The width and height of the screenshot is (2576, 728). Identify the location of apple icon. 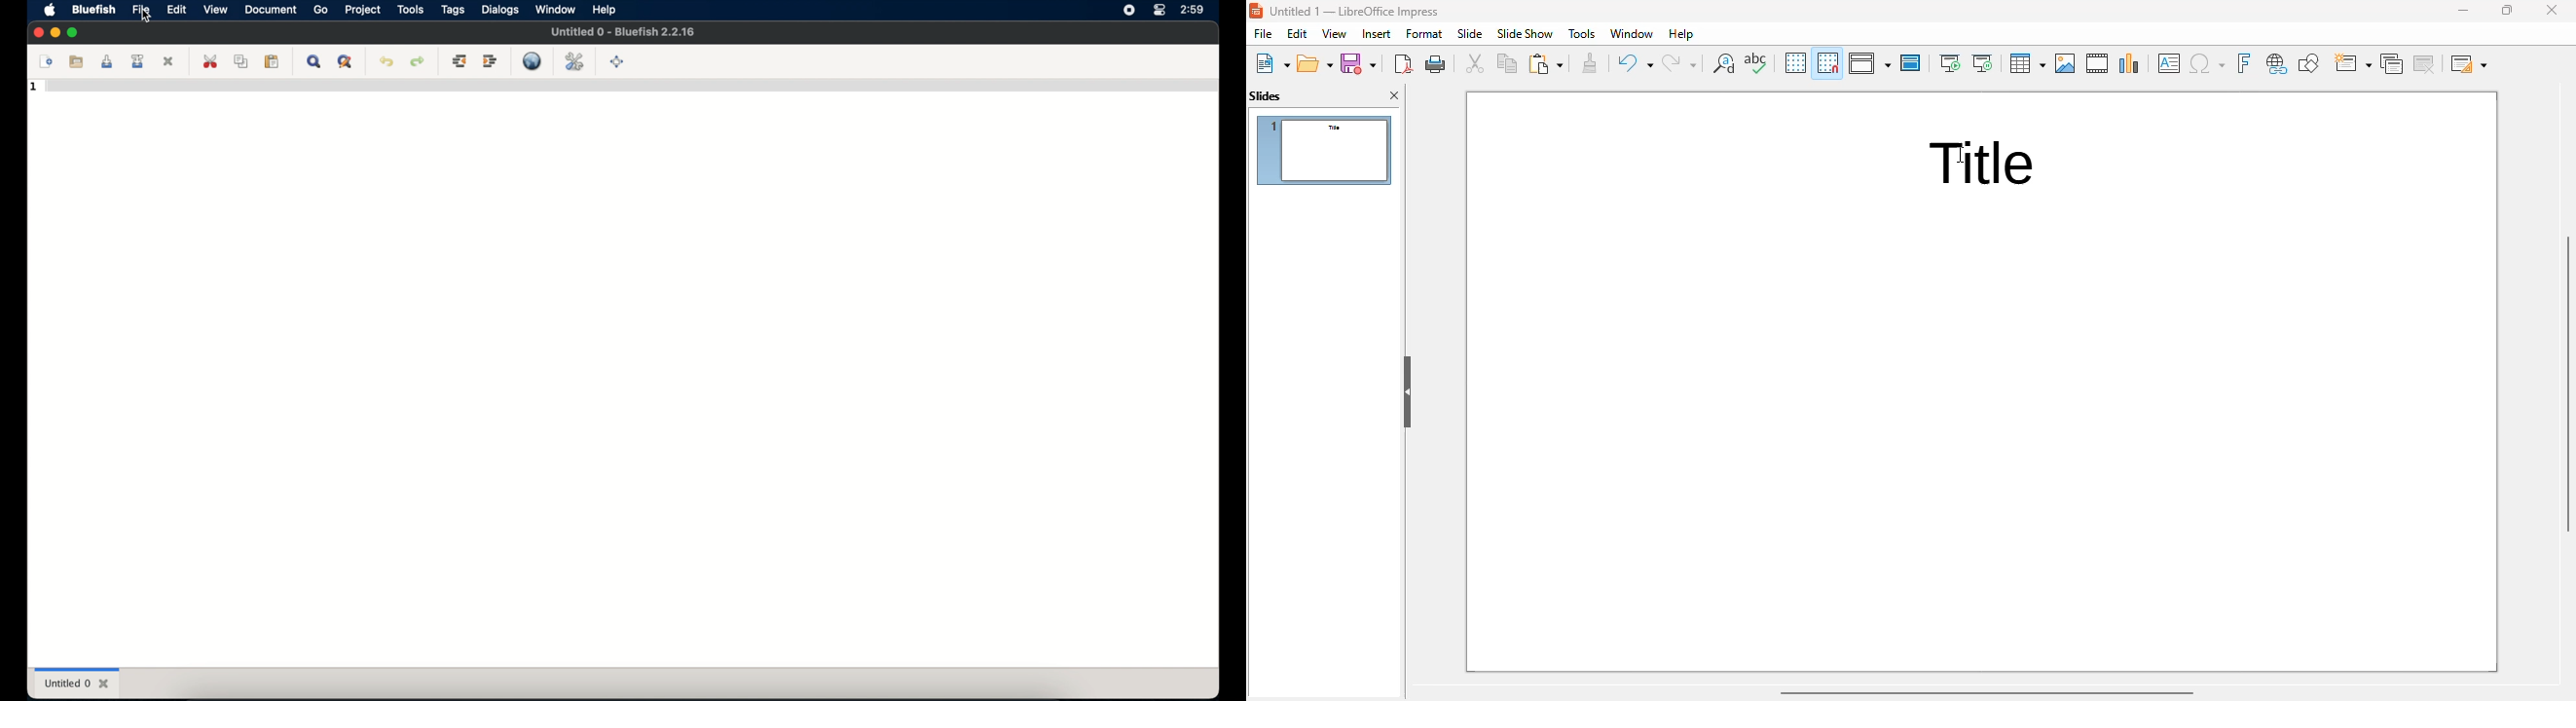
(52, 10).